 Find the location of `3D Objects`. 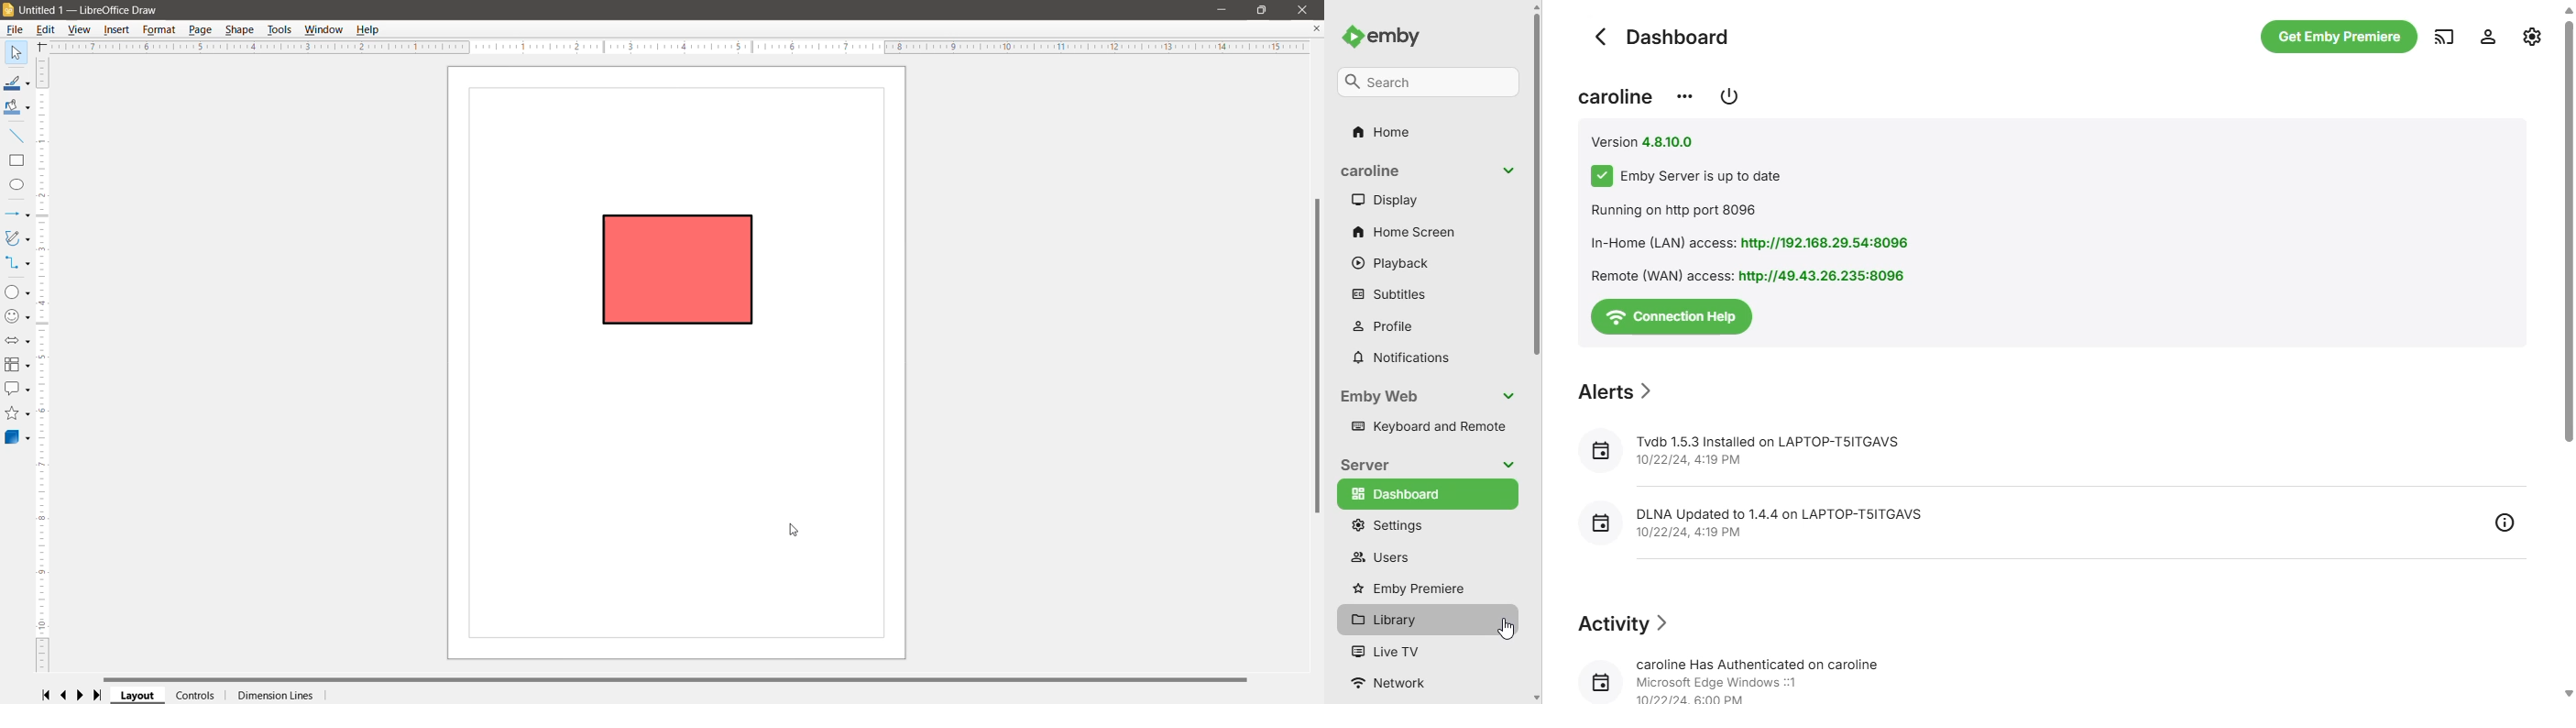

3D Objects is located at coordinates (17, 436).